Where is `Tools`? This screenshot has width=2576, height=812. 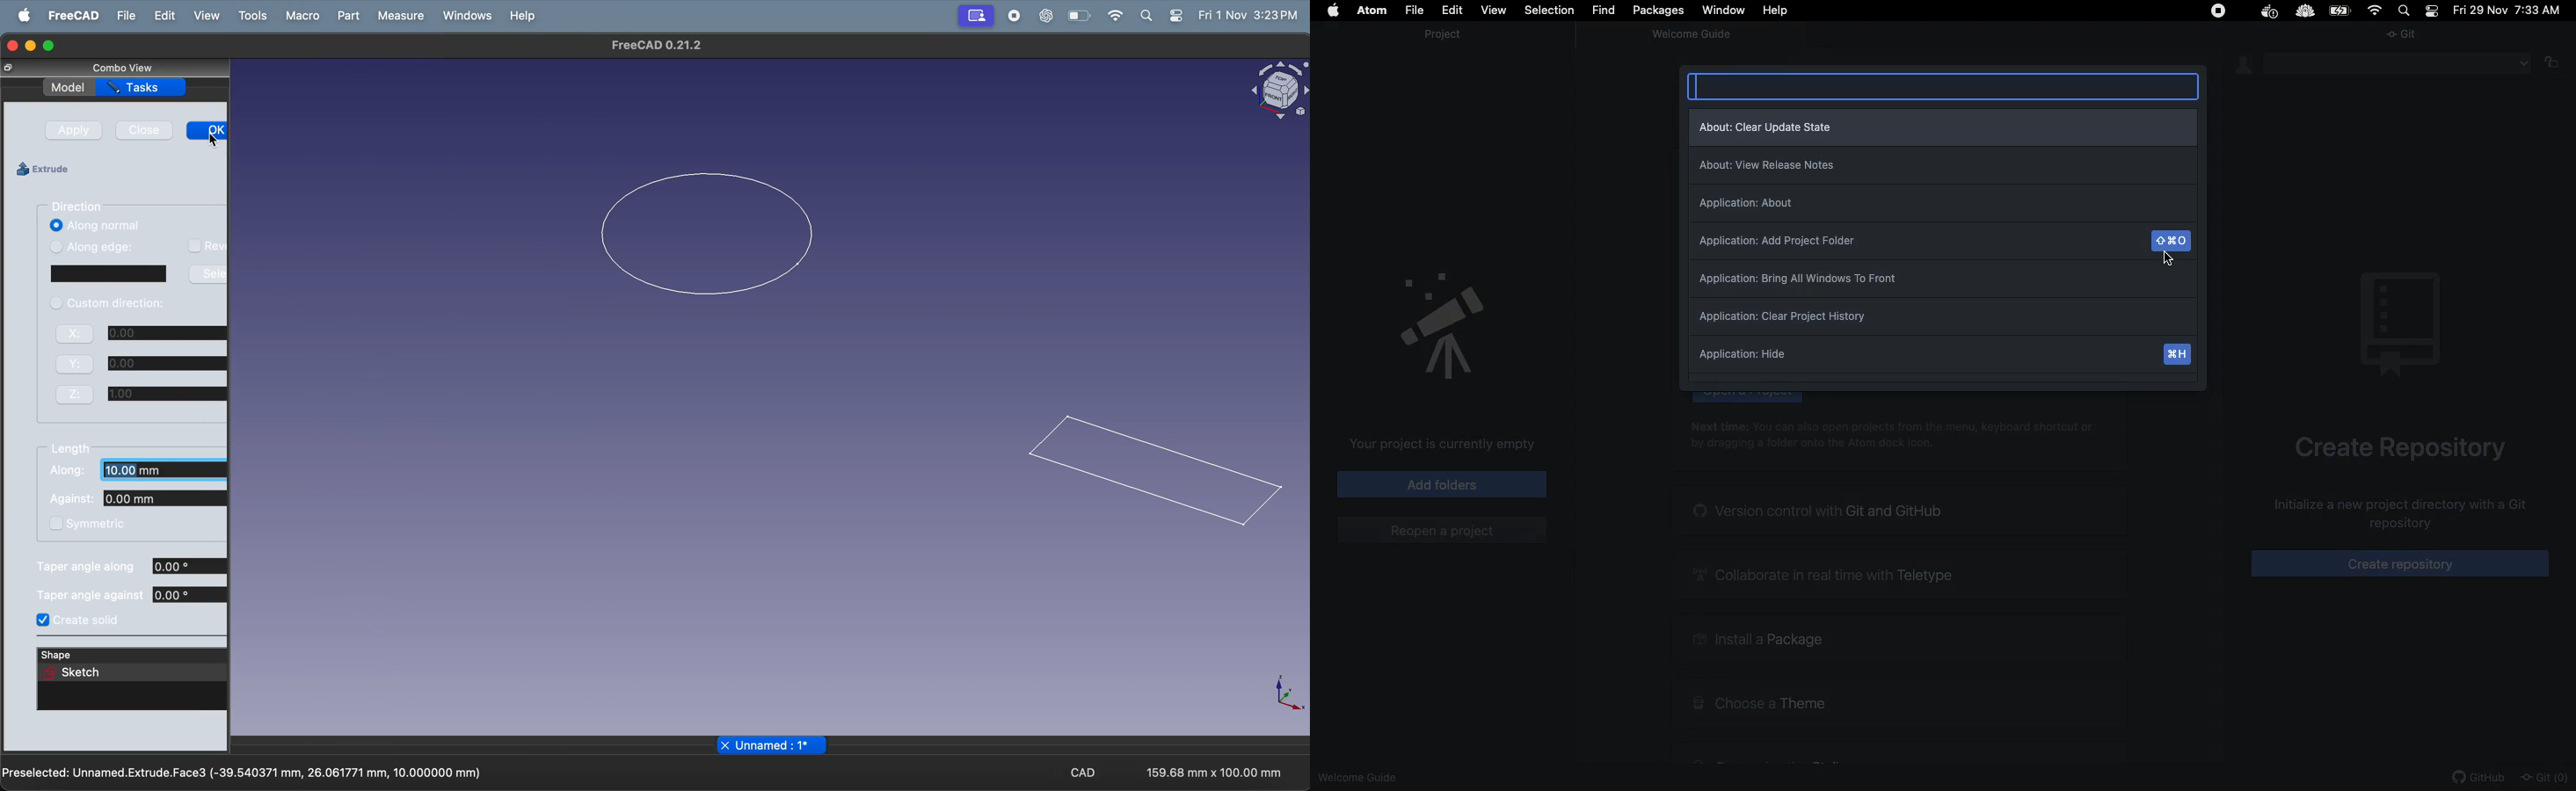
Tools is located at coordinates (252, 16).